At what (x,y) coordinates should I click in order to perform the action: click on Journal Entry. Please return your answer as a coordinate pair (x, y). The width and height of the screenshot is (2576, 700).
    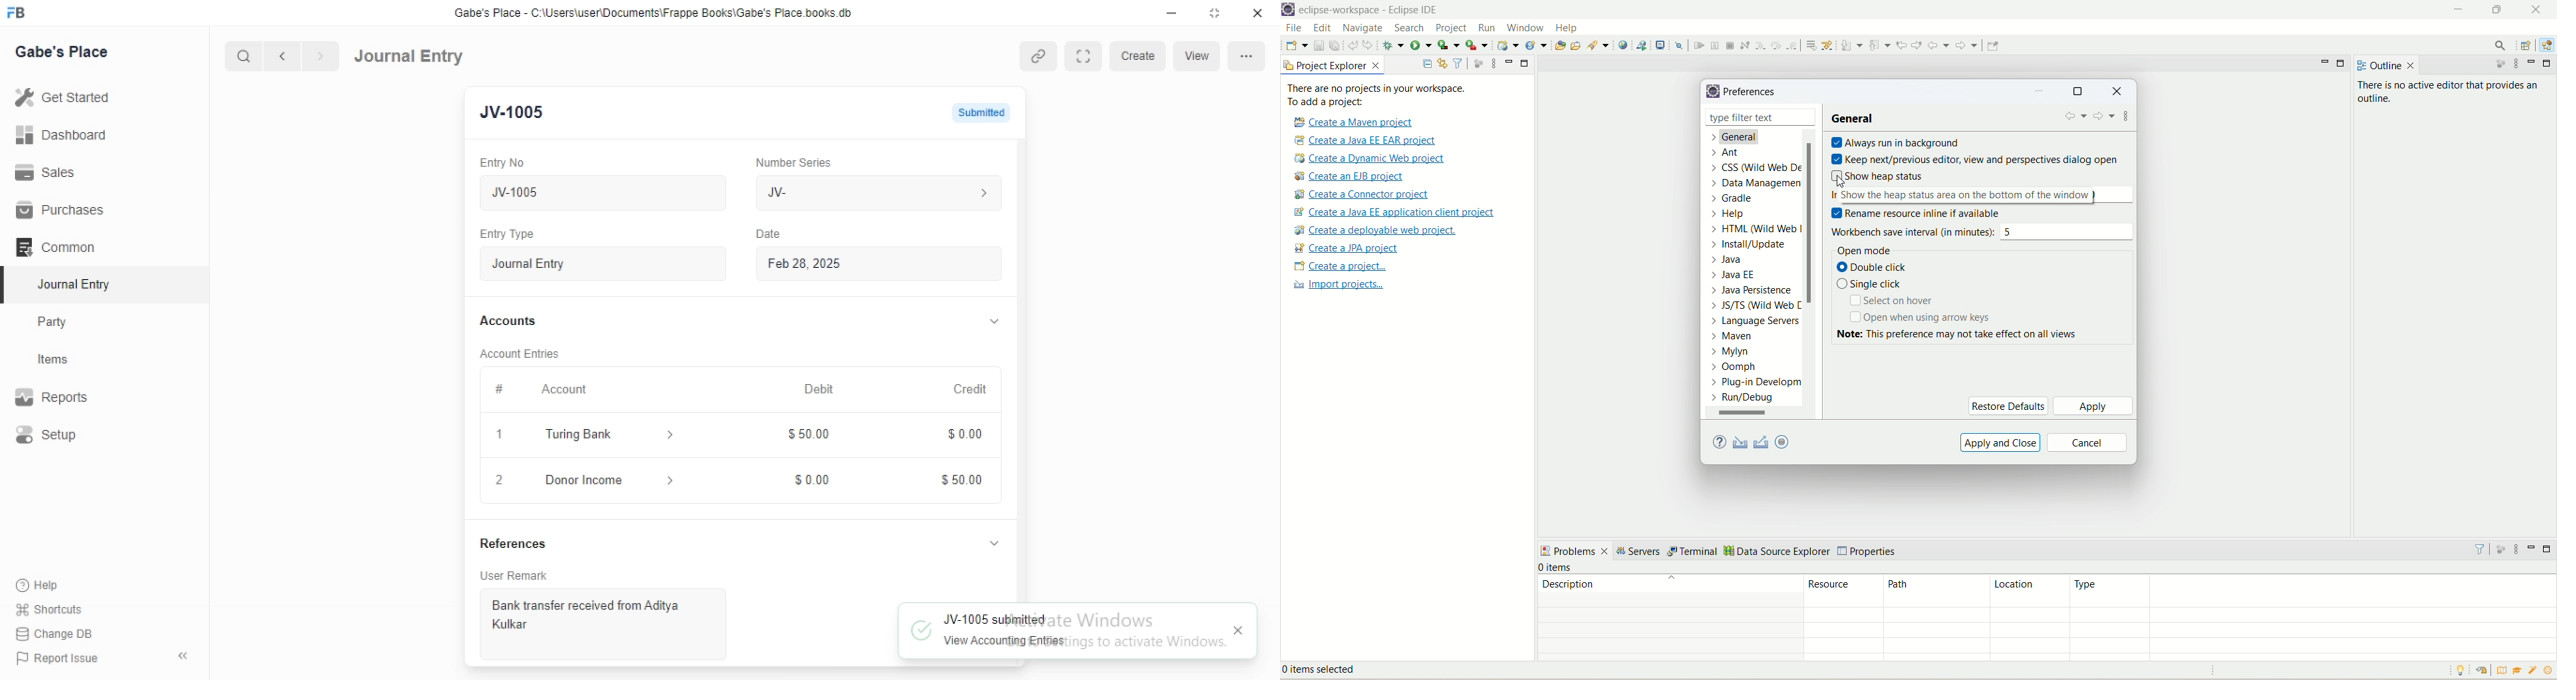
    Looking at the image, I should click on (410, 55).